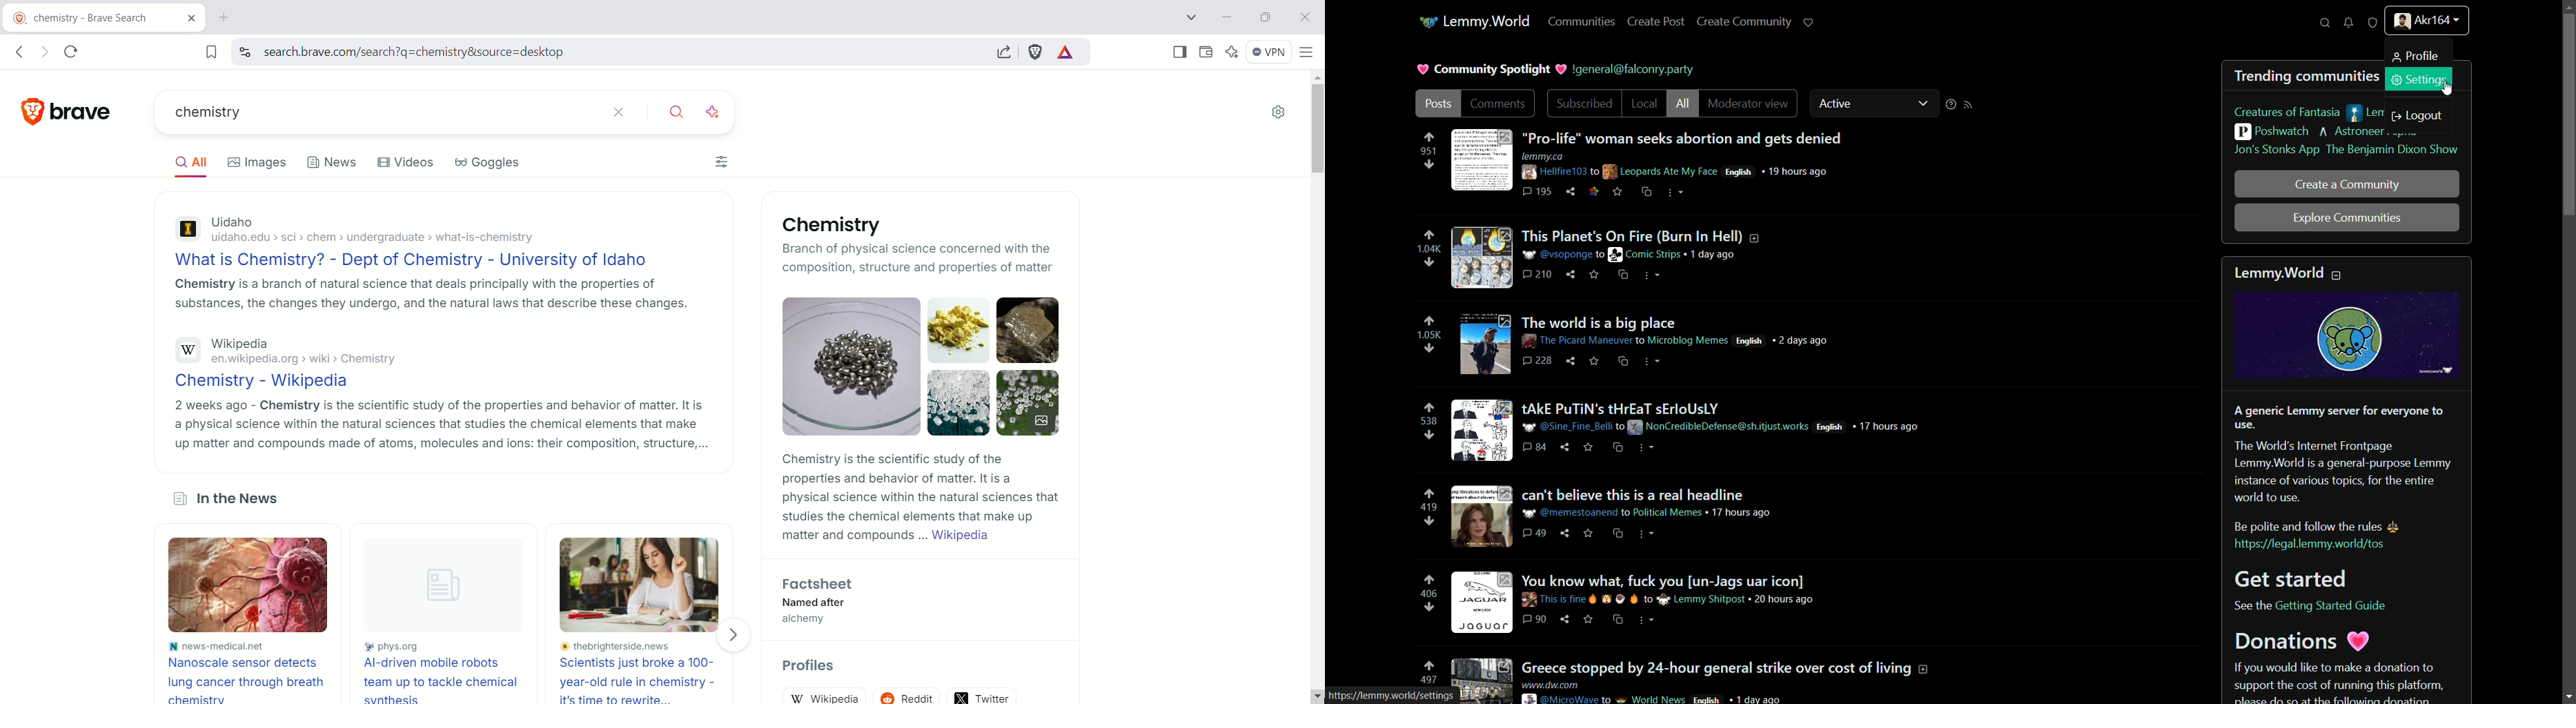 This screenshot has height=728, width=2576. I want to click on active, so click(1875, 102).